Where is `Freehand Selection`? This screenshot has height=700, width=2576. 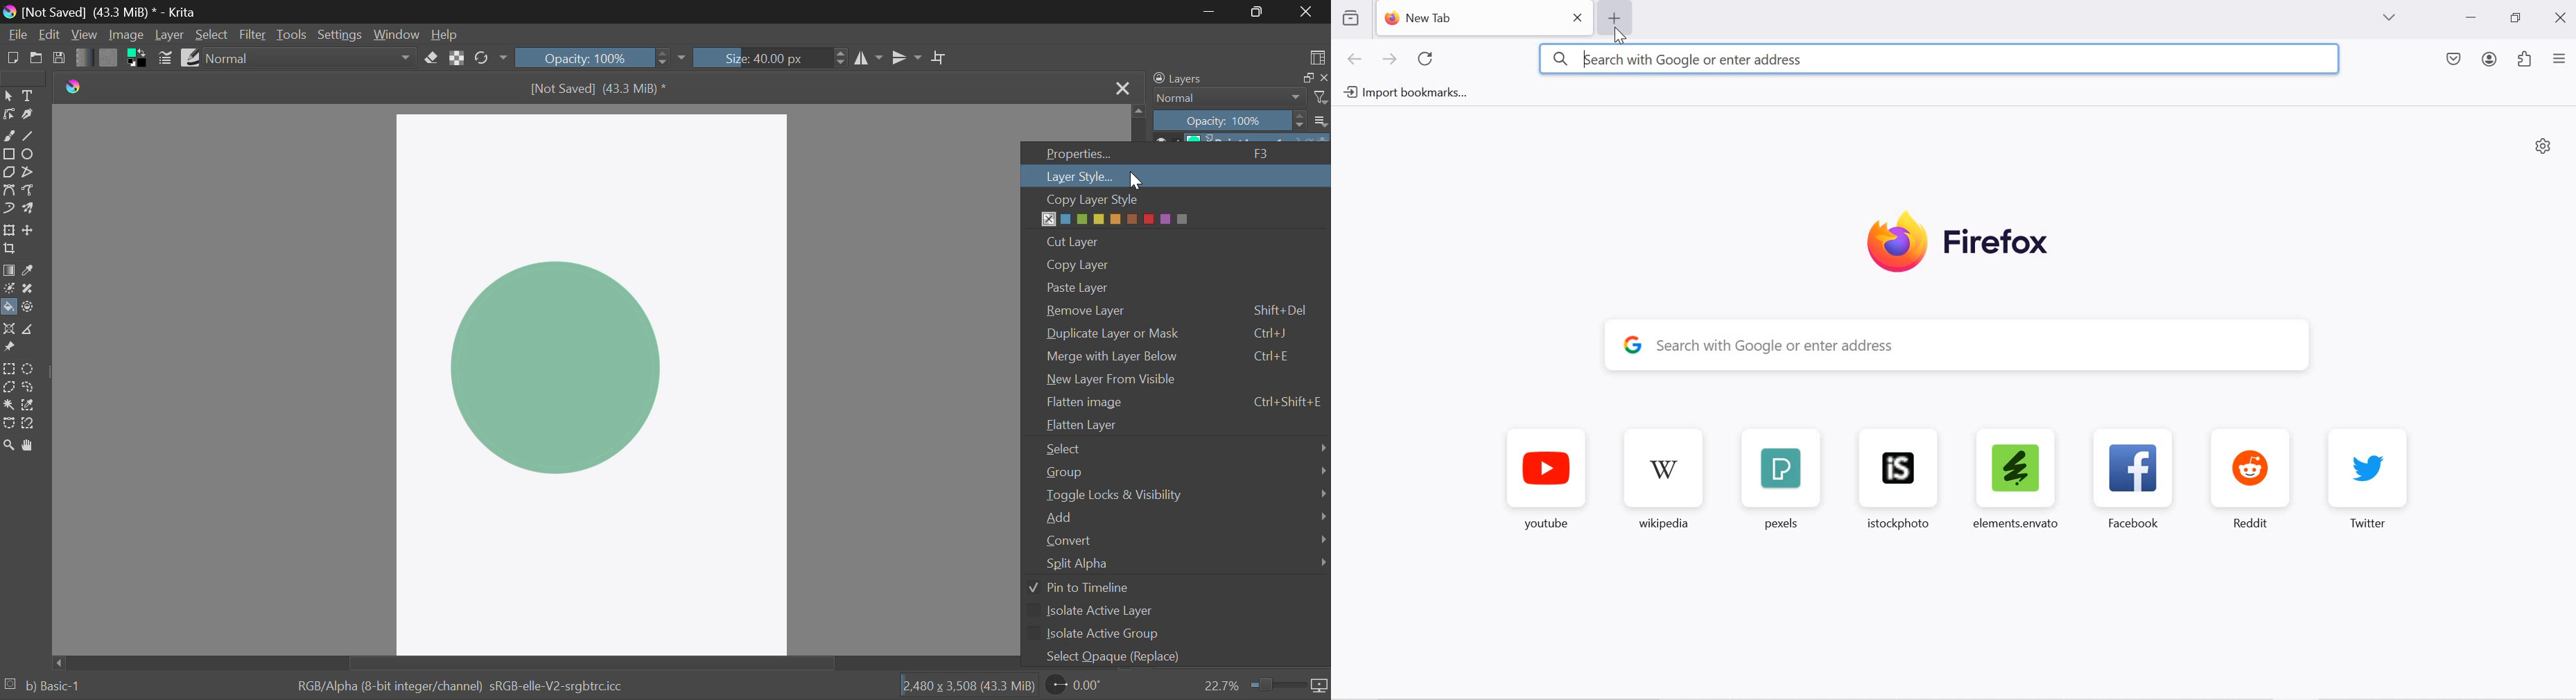
Freehand Selection is located at coordinates (29, 389).